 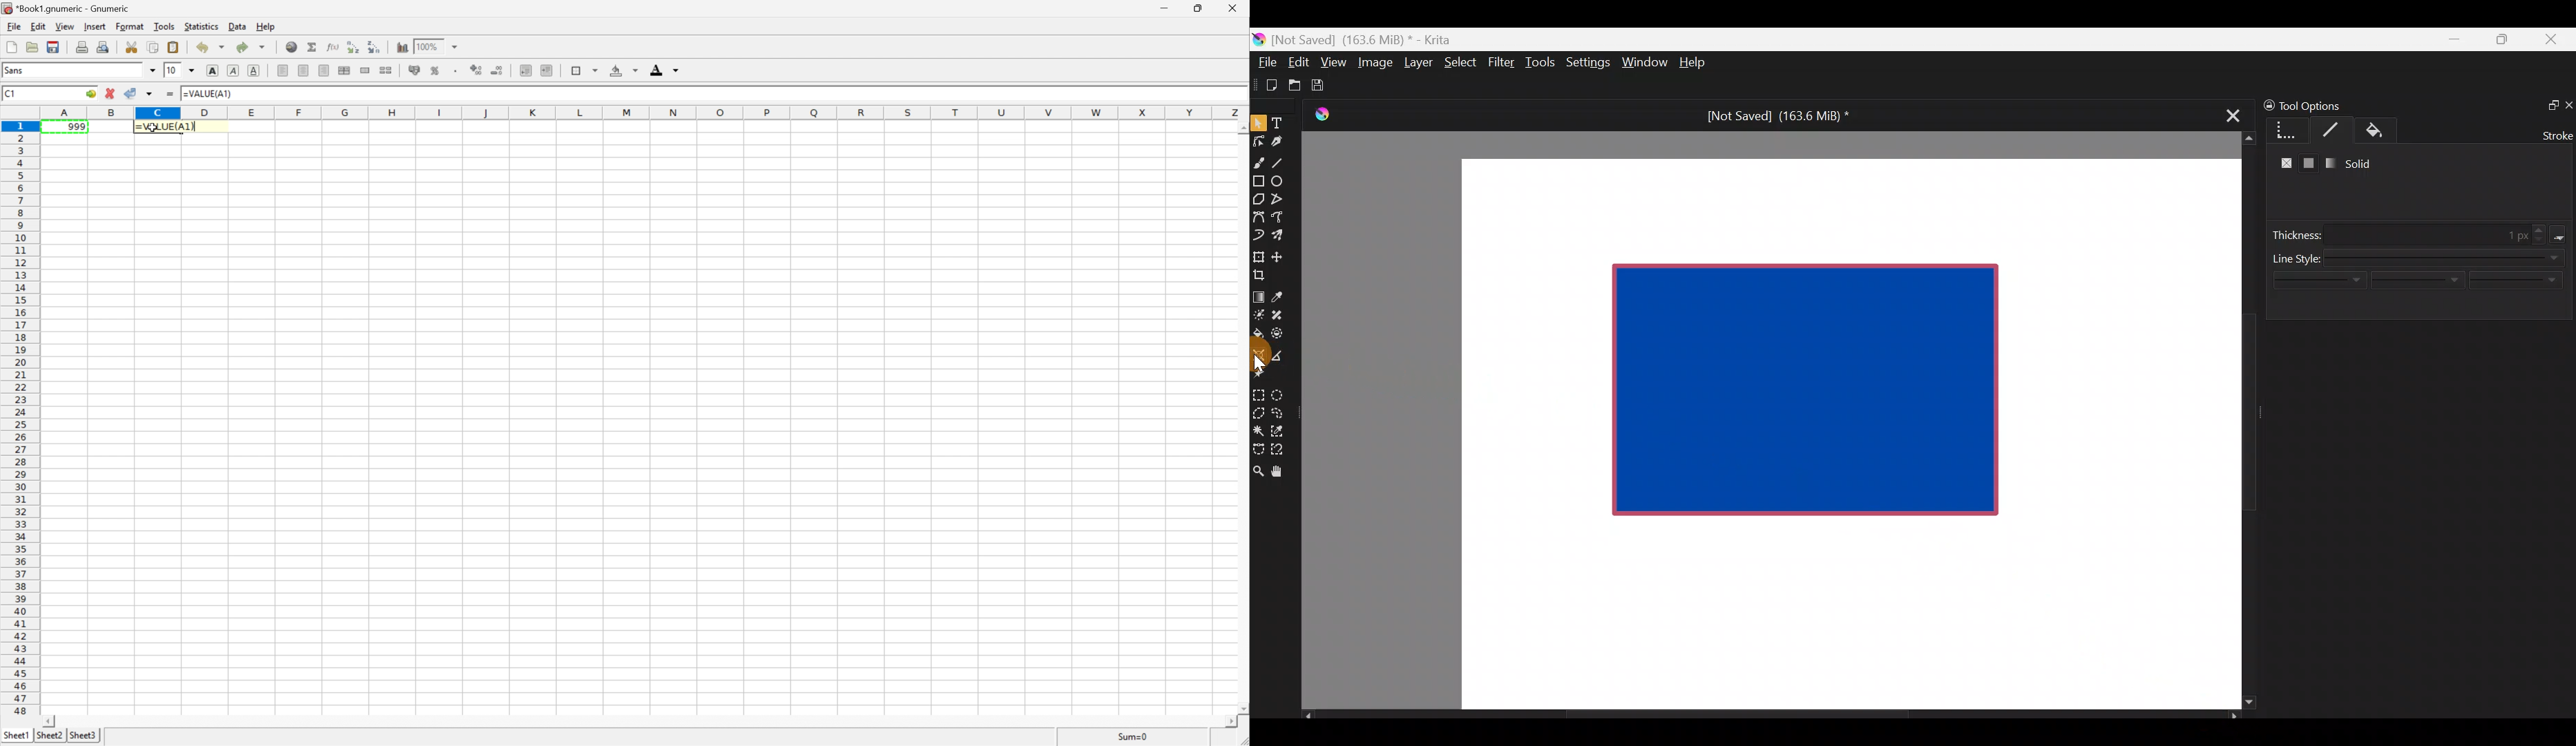 I want to click on sum=0, so click(x=1134, y=735).